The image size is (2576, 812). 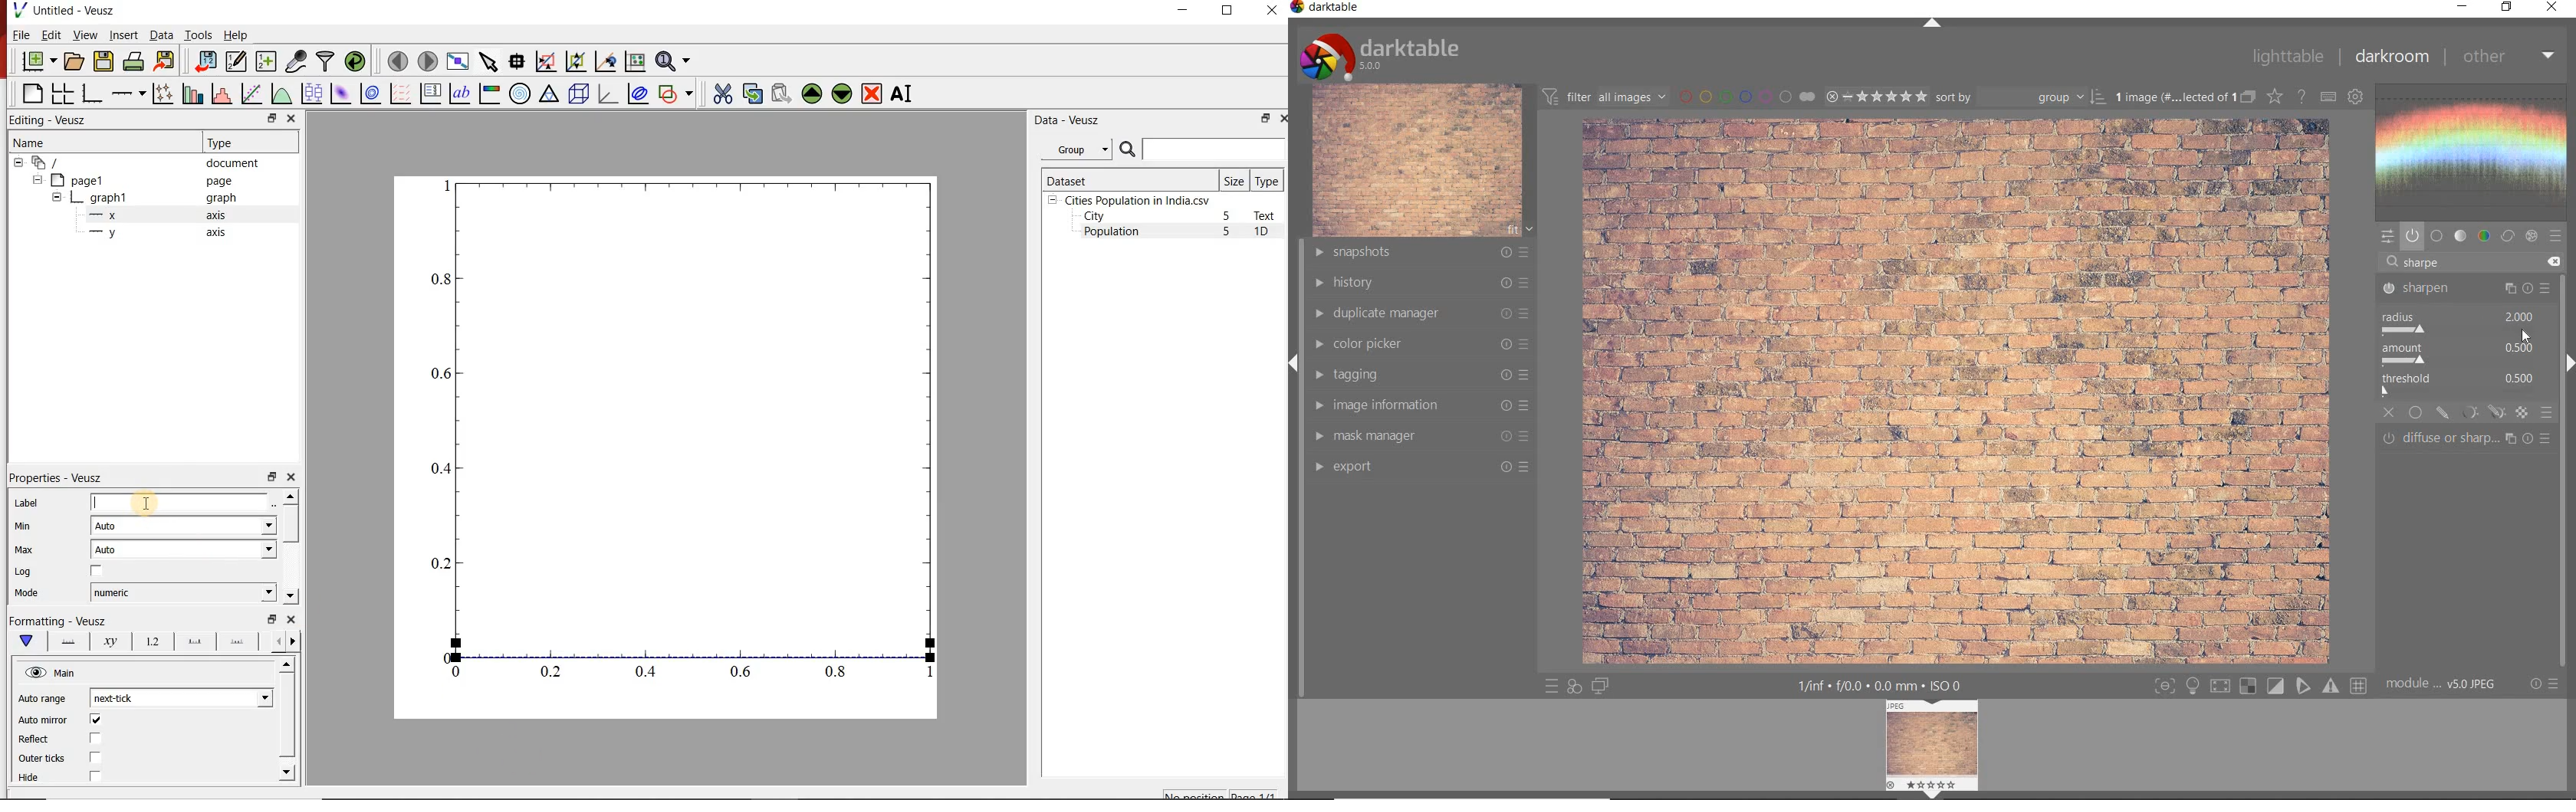 I want to click on renames the selected widget, so click(x=902, y=93).